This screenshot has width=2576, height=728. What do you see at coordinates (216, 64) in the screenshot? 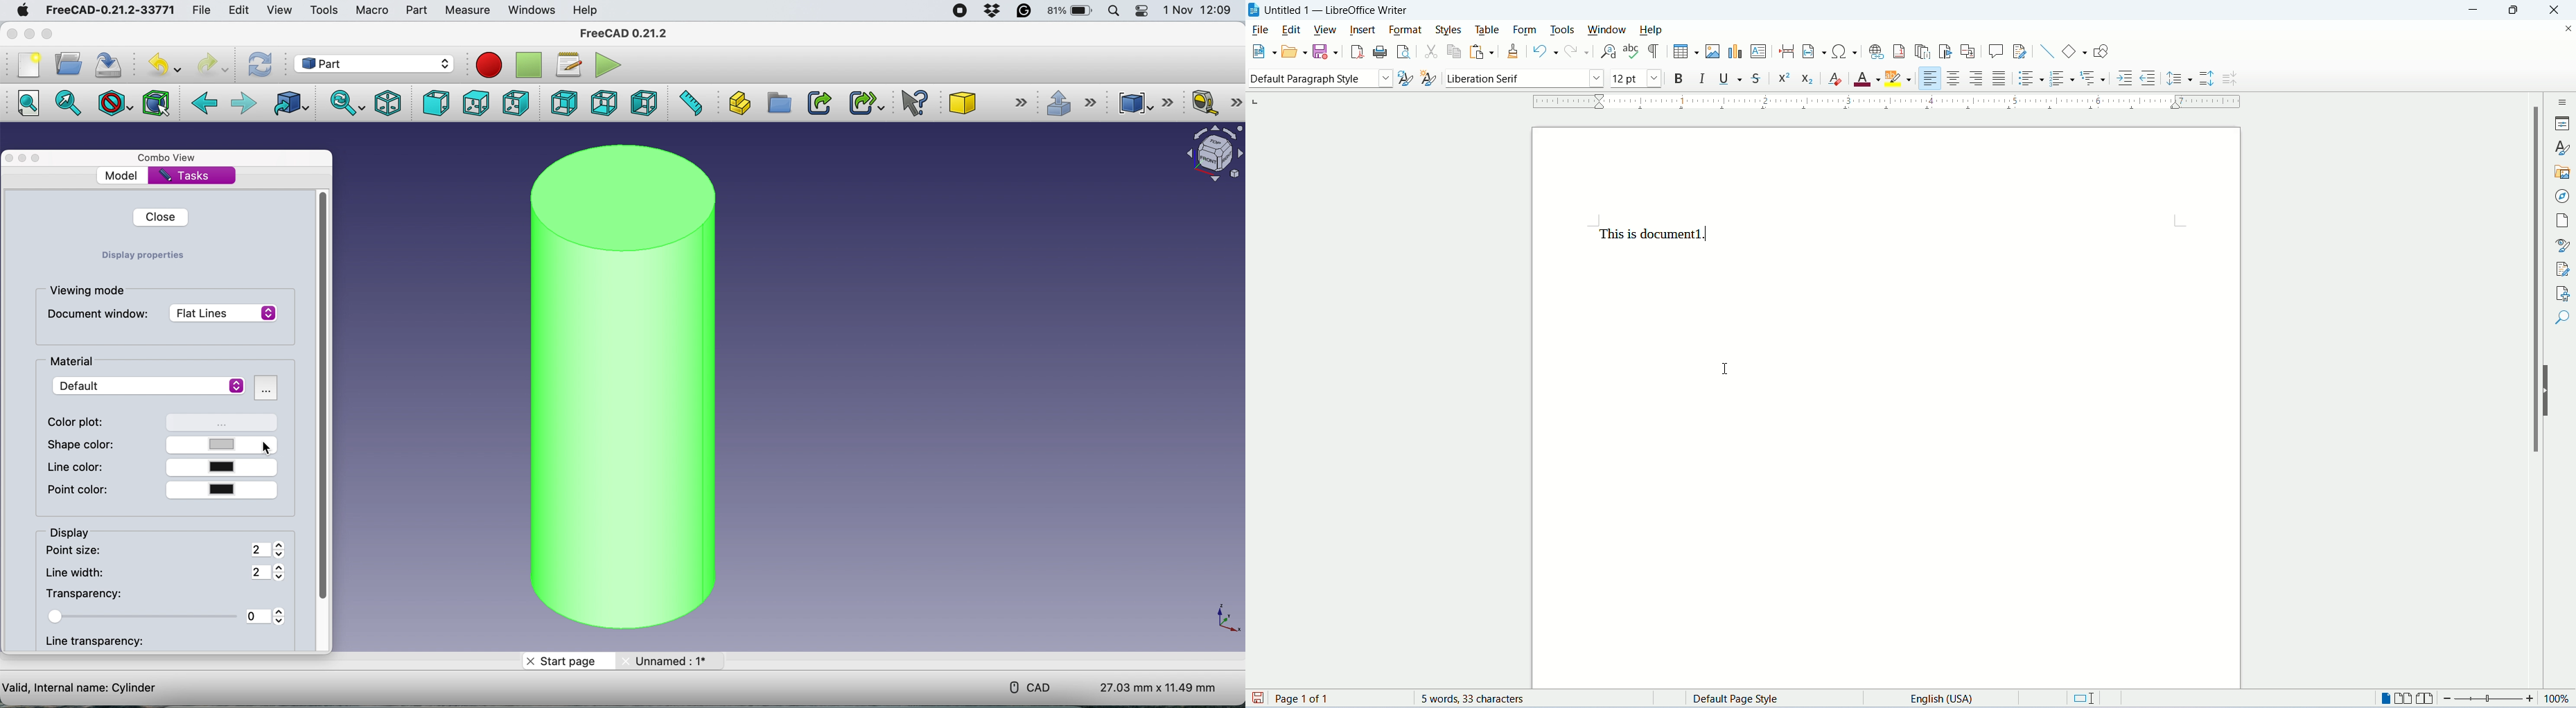
I see `redo` at bounding box center [216, 64].